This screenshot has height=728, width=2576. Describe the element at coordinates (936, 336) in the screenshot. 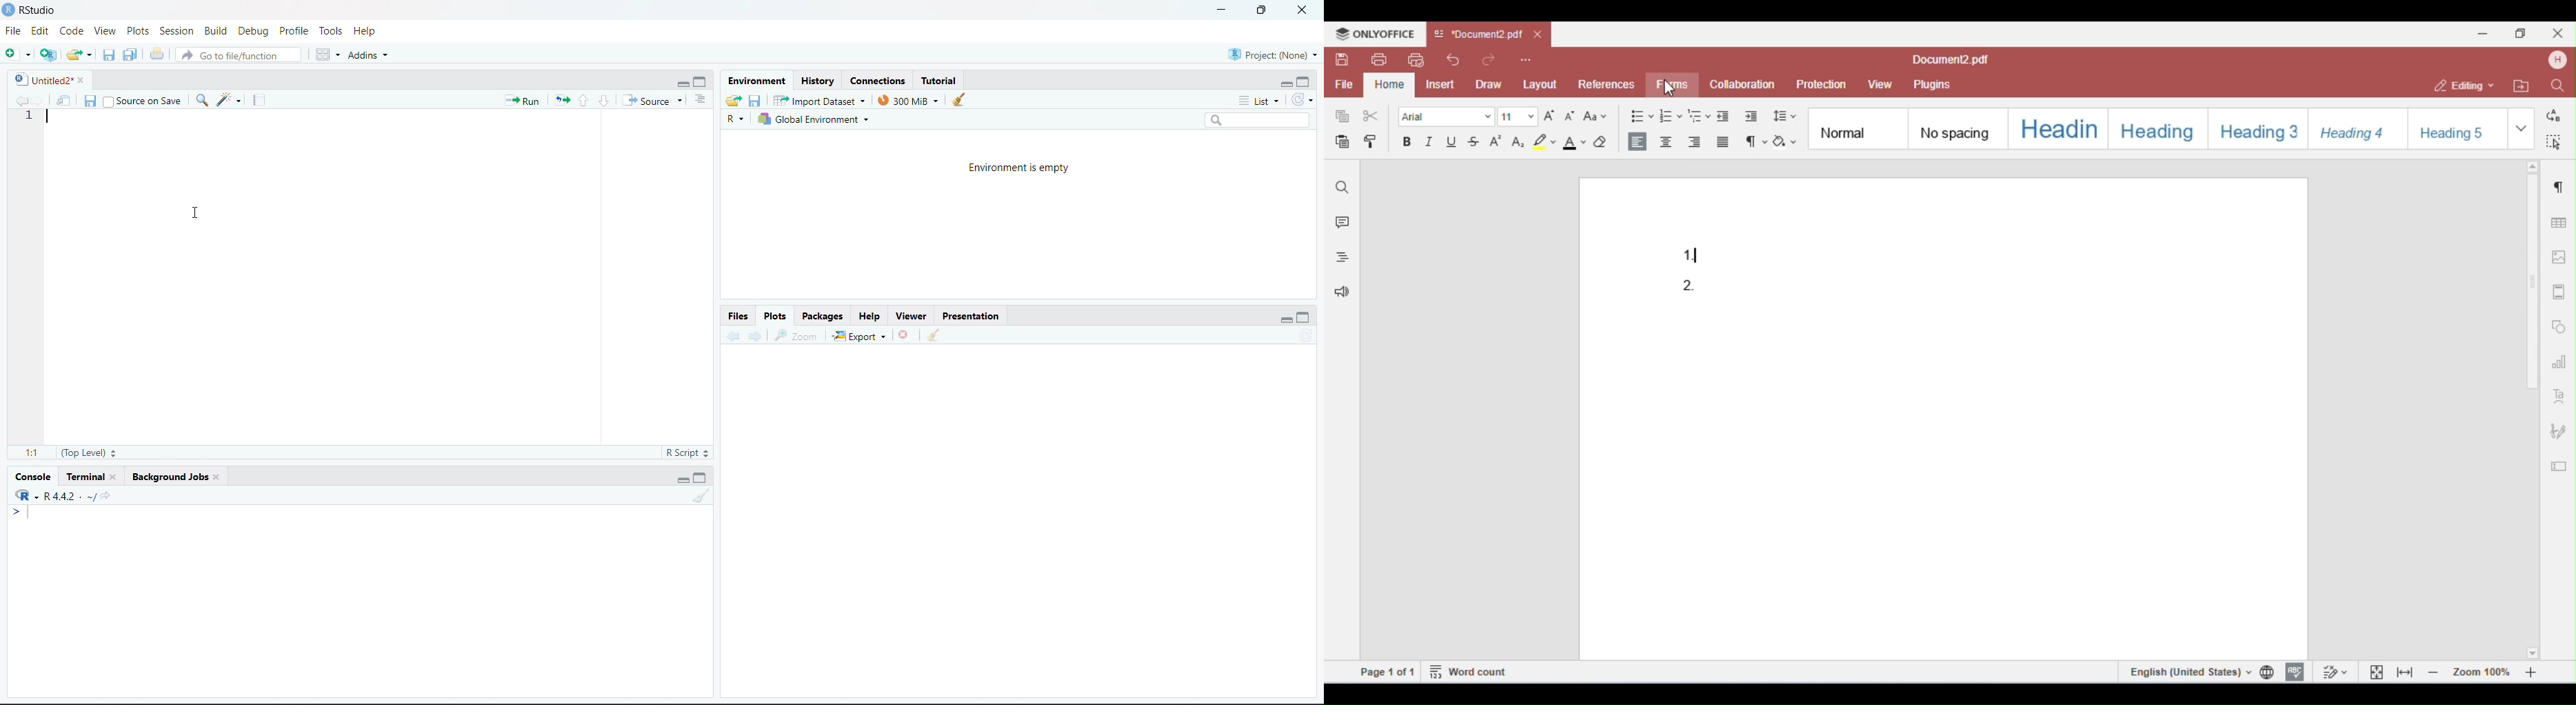

I see `clear all plots` at that location.